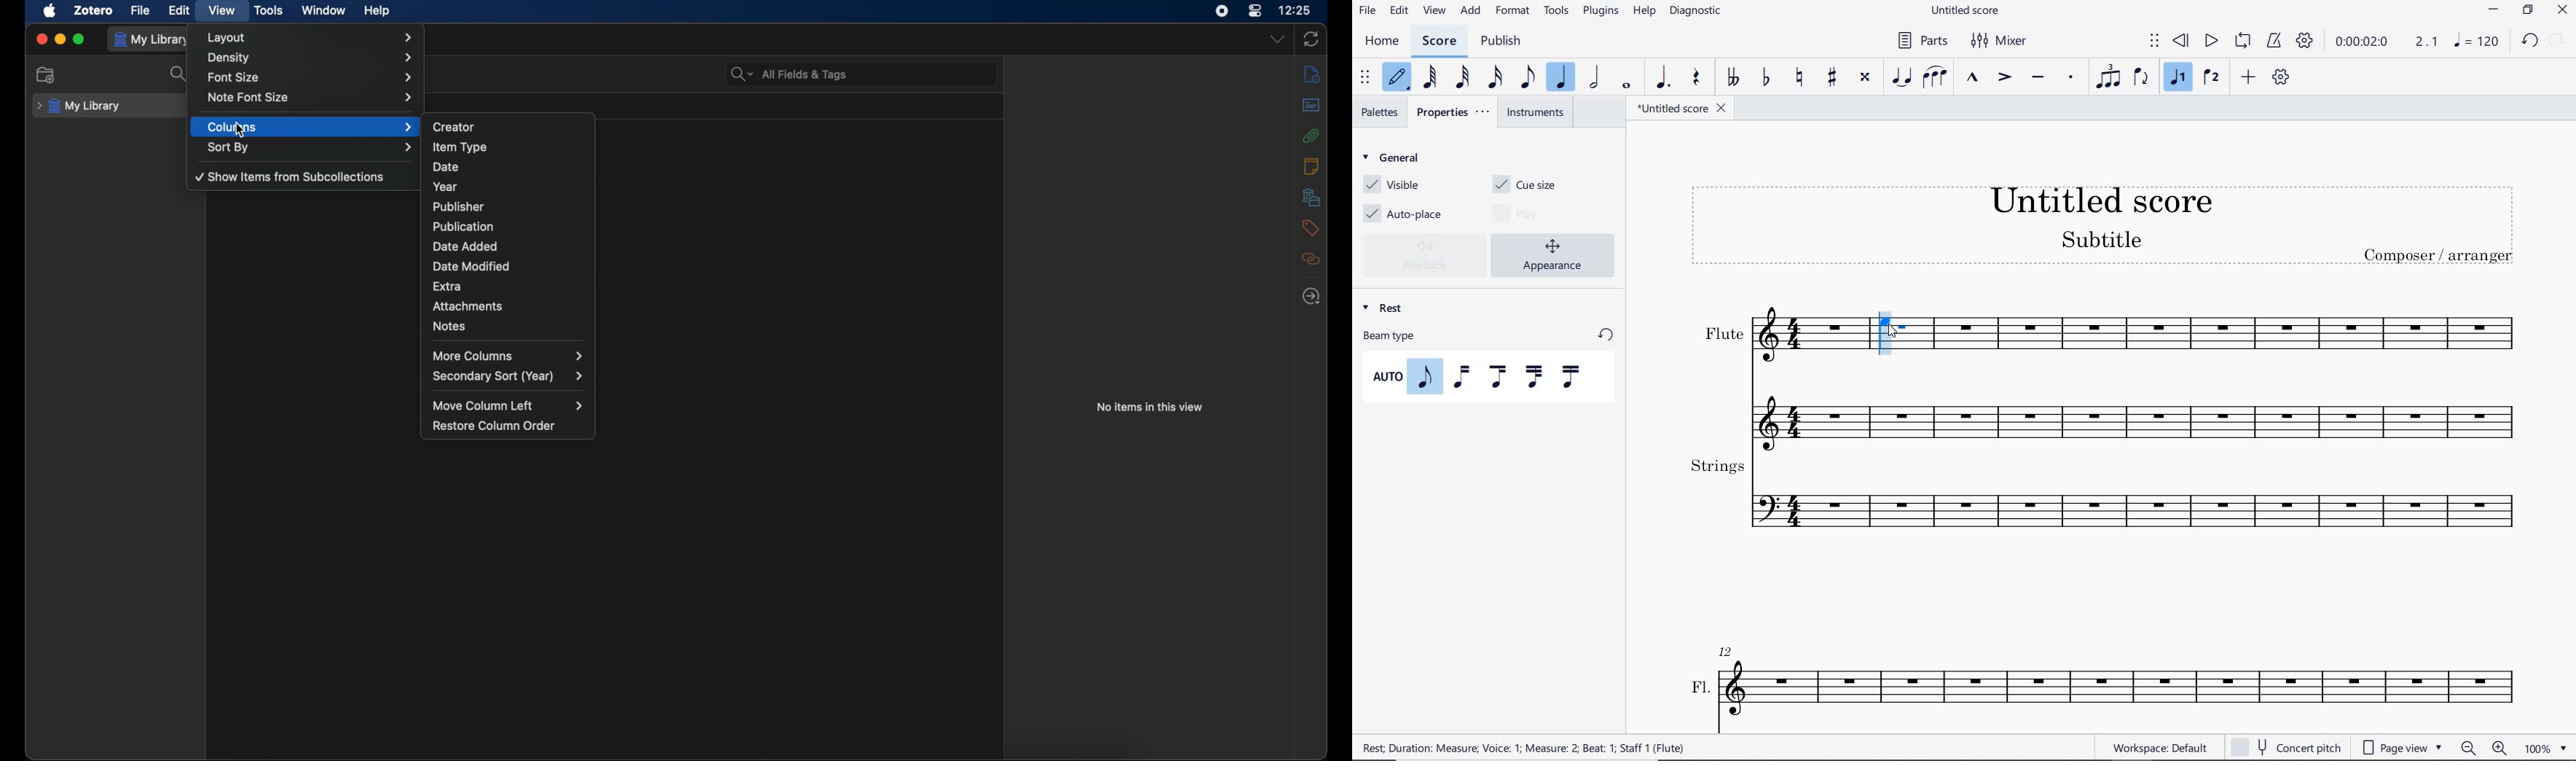 This screenshot has height=784, width=2576. What do you see at coordinates (1933, 77) in the screenshot?
I see `SLUR` at bounding box center [1933, 77].